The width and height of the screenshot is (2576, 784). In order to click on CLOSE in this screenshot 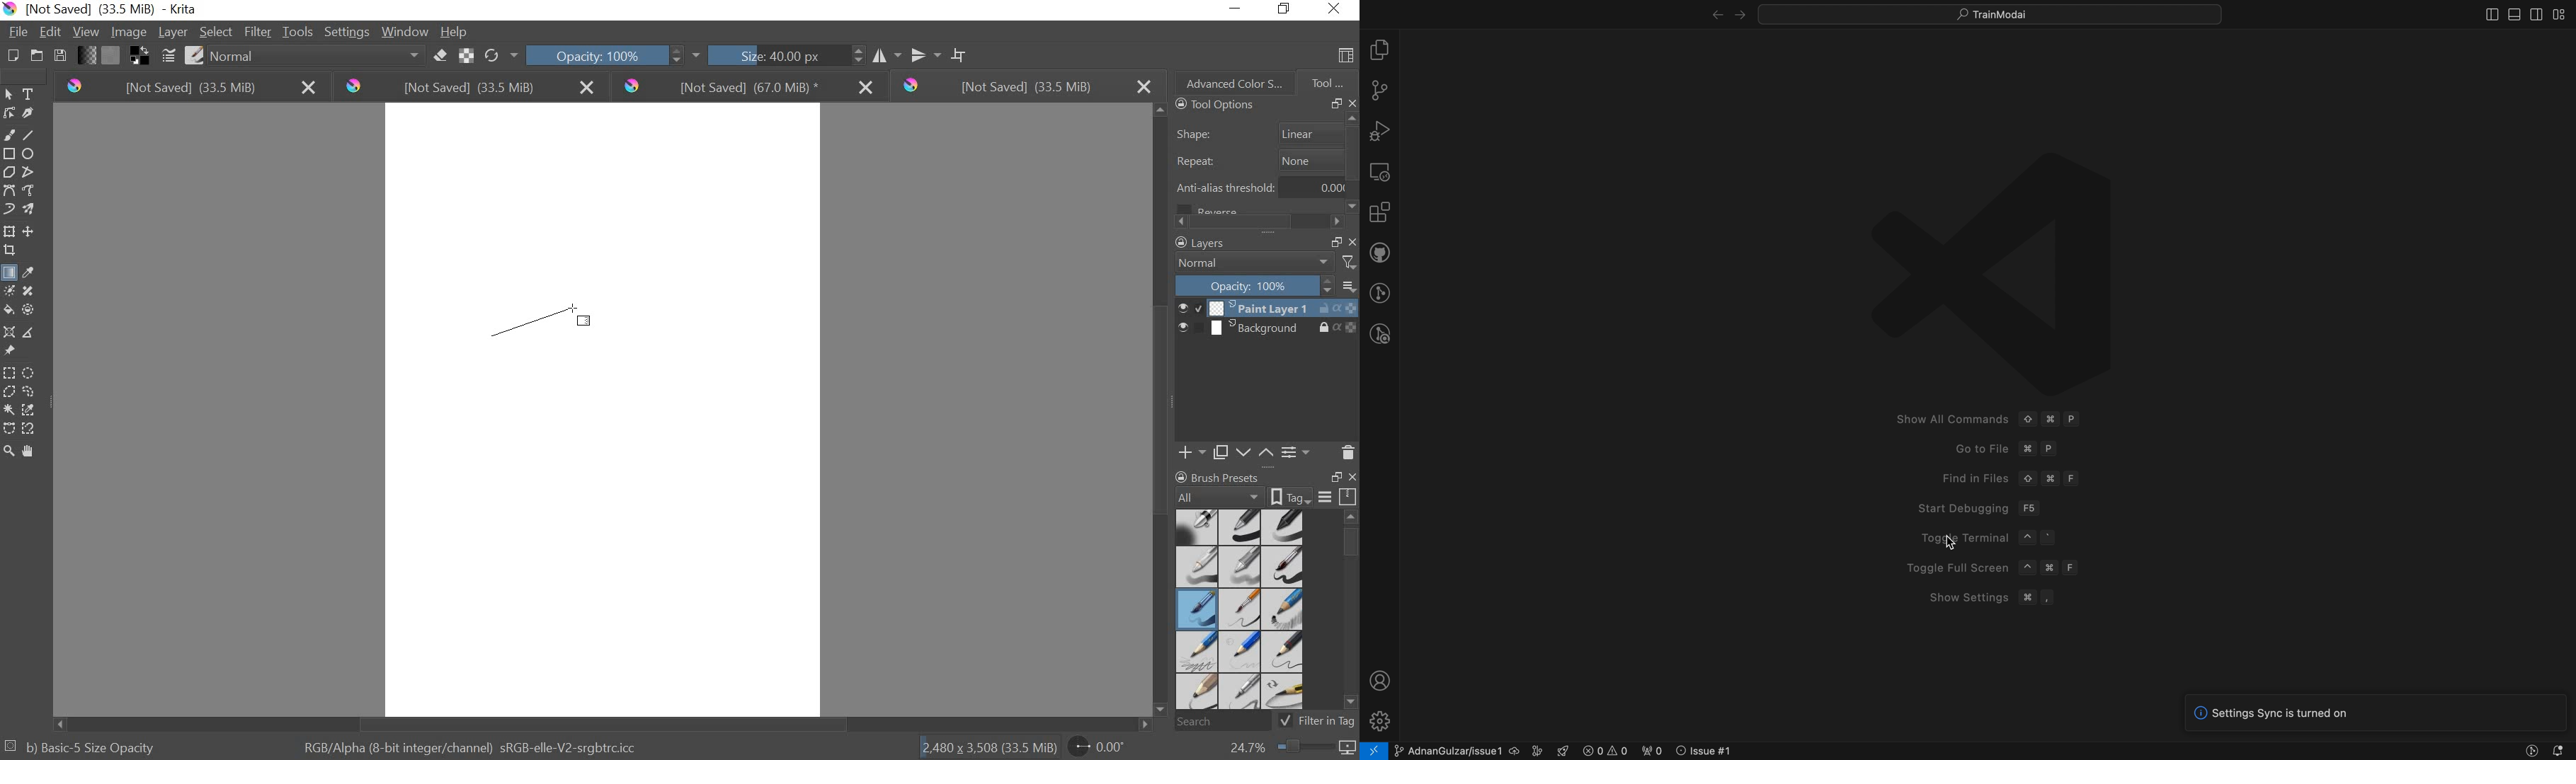, I will do `click(1350, 478)`.